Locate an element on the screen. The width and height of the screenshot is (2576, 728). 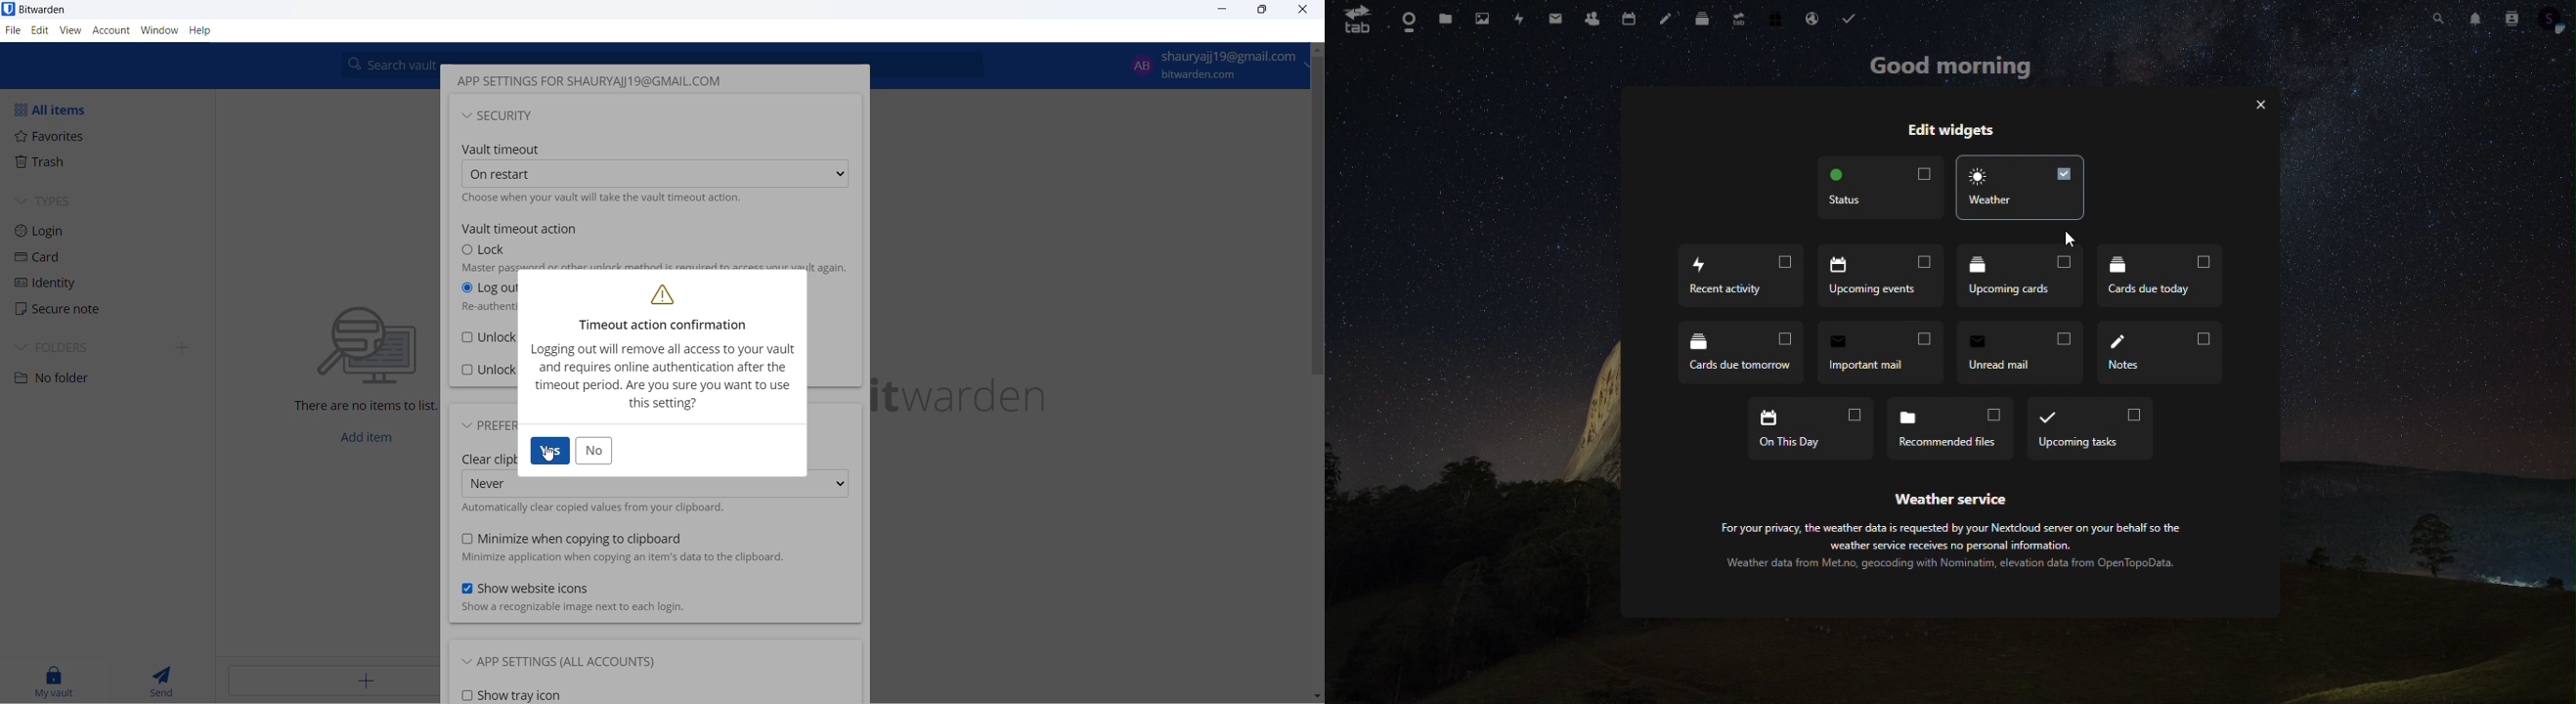
Login is located at coordinates (55, 231).